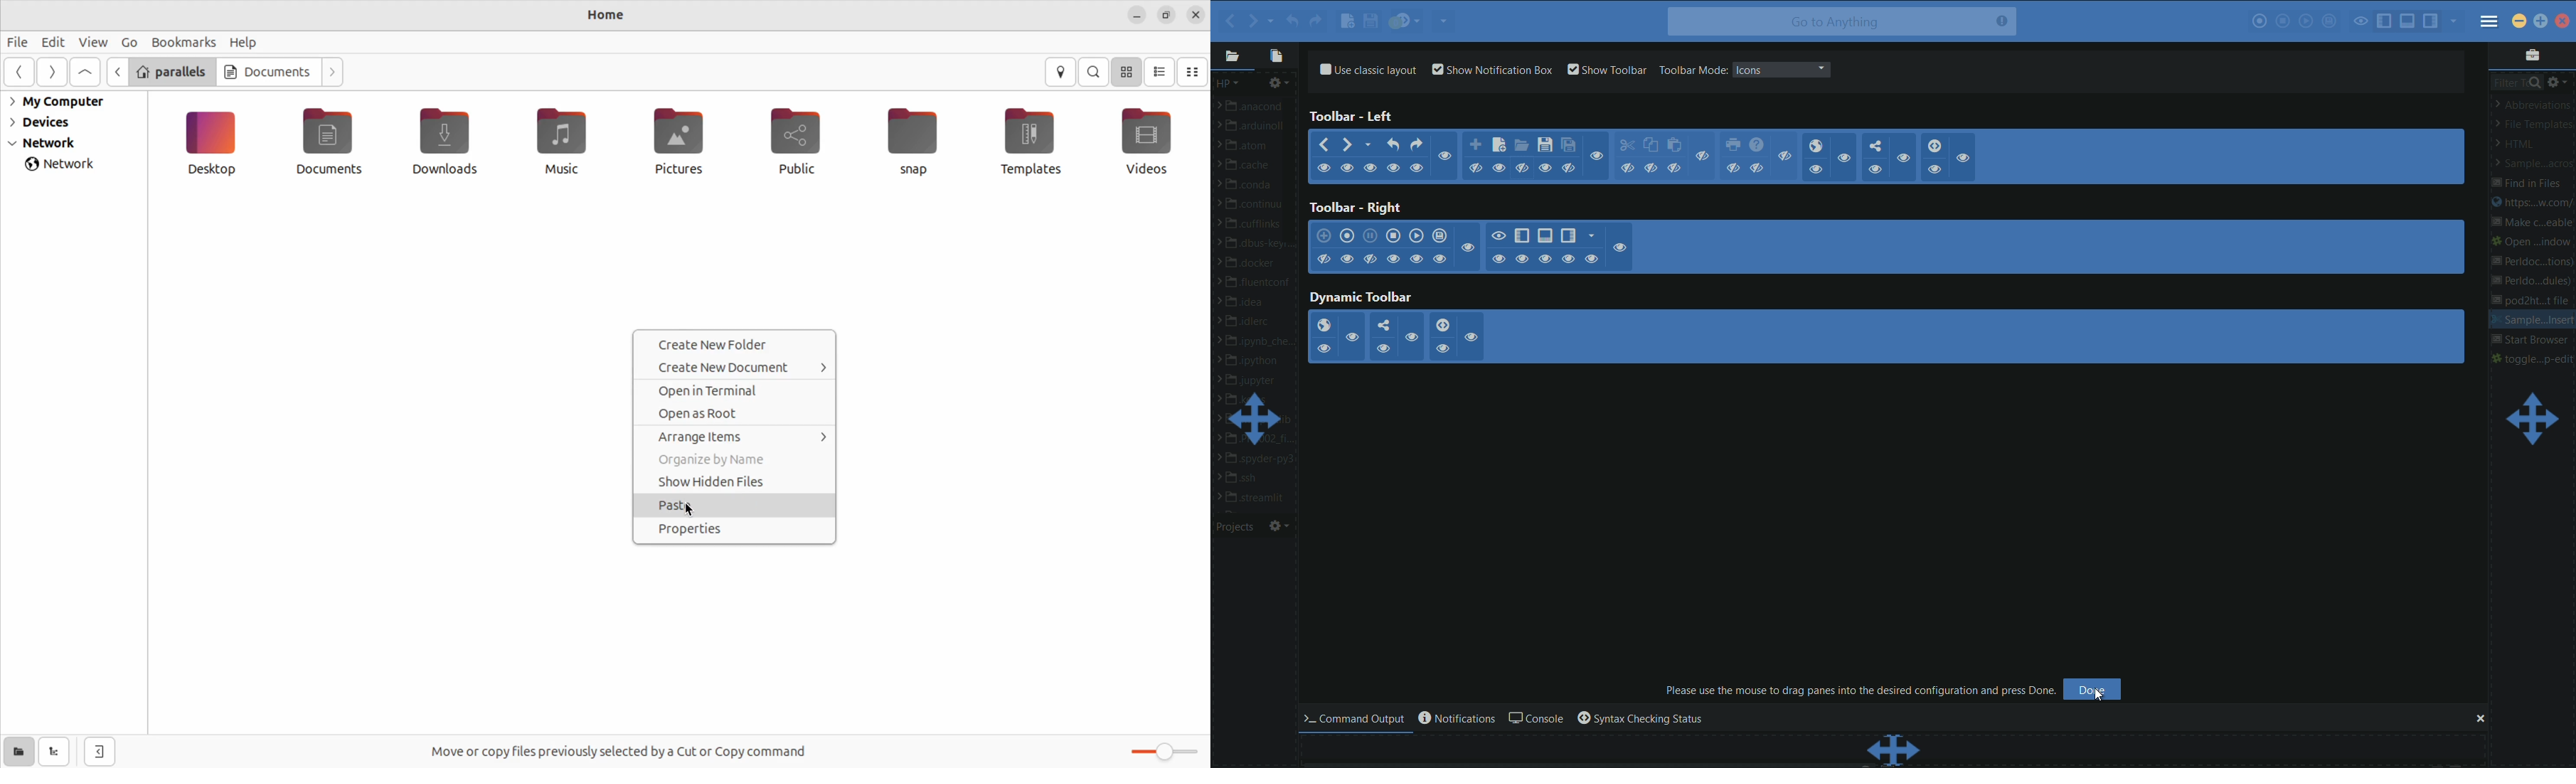 The width and height of the screenshot is (2576, 784). What do you see at coordinates (1260, 498) in the screenshot?
I see `streamlit` at bounding box center [1260, 498].